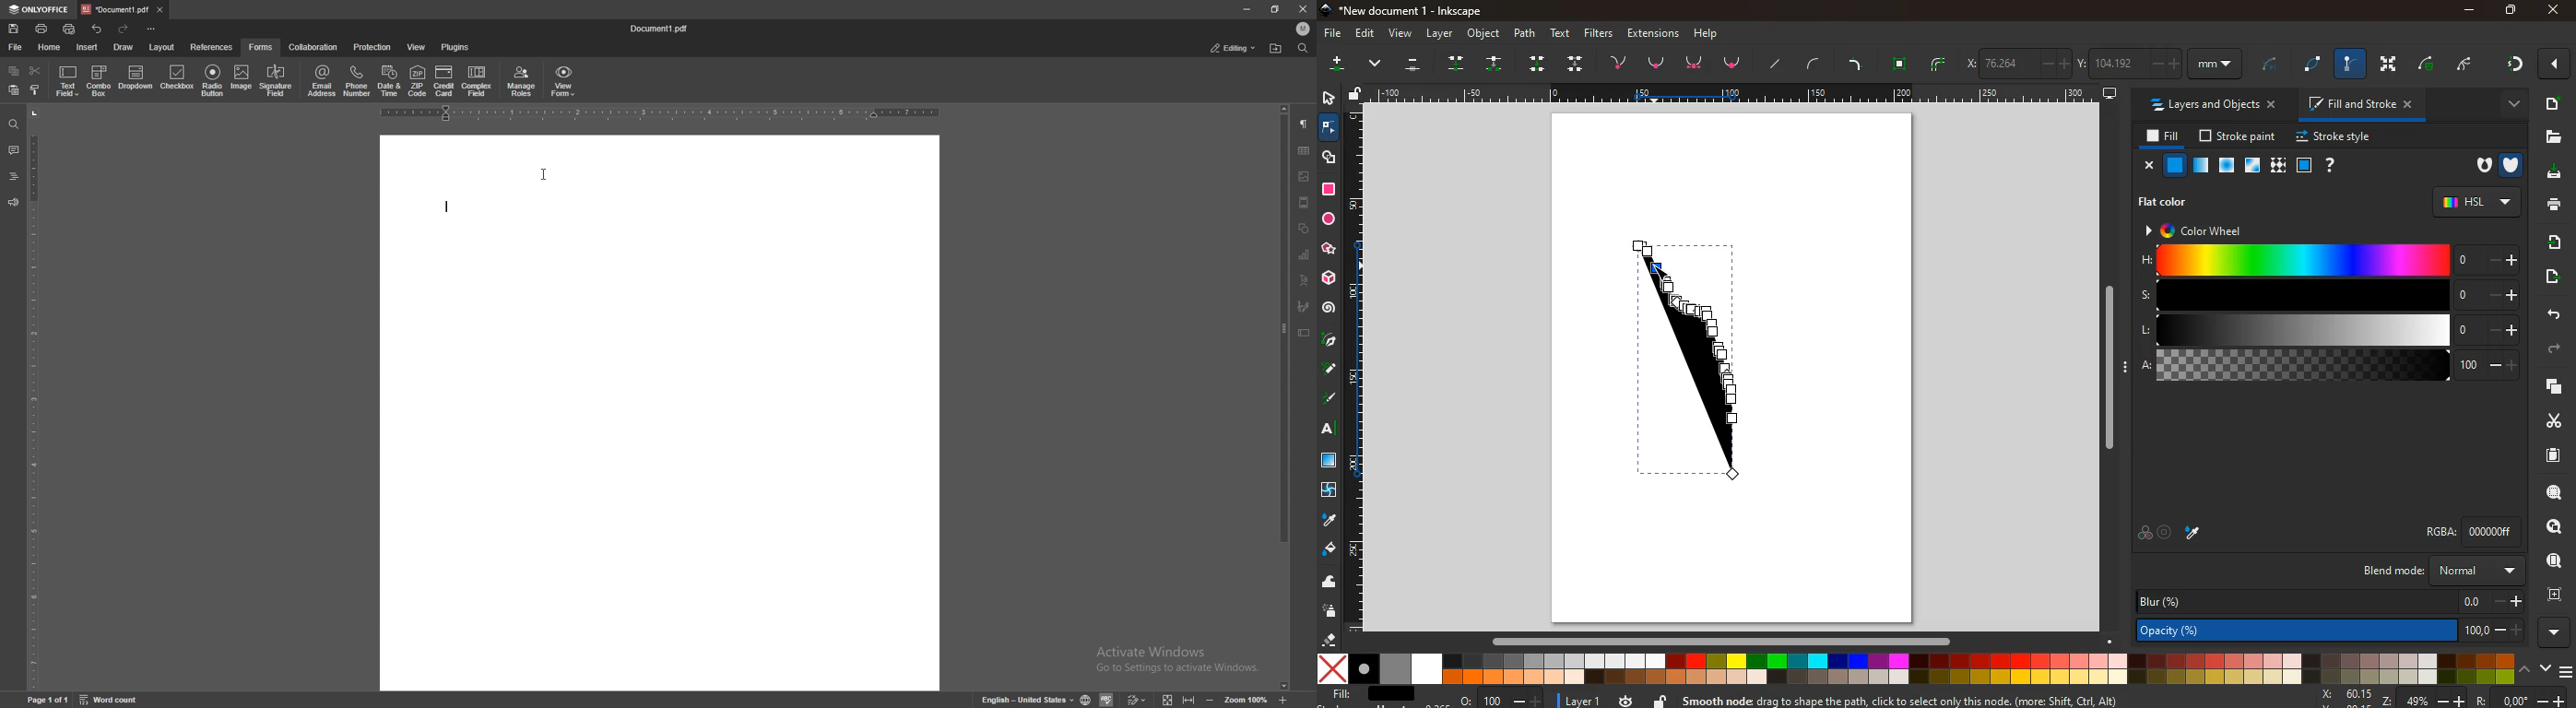  Describe the element at coordinates (2550, 387) in the screenshot. I see `copy` at that location.